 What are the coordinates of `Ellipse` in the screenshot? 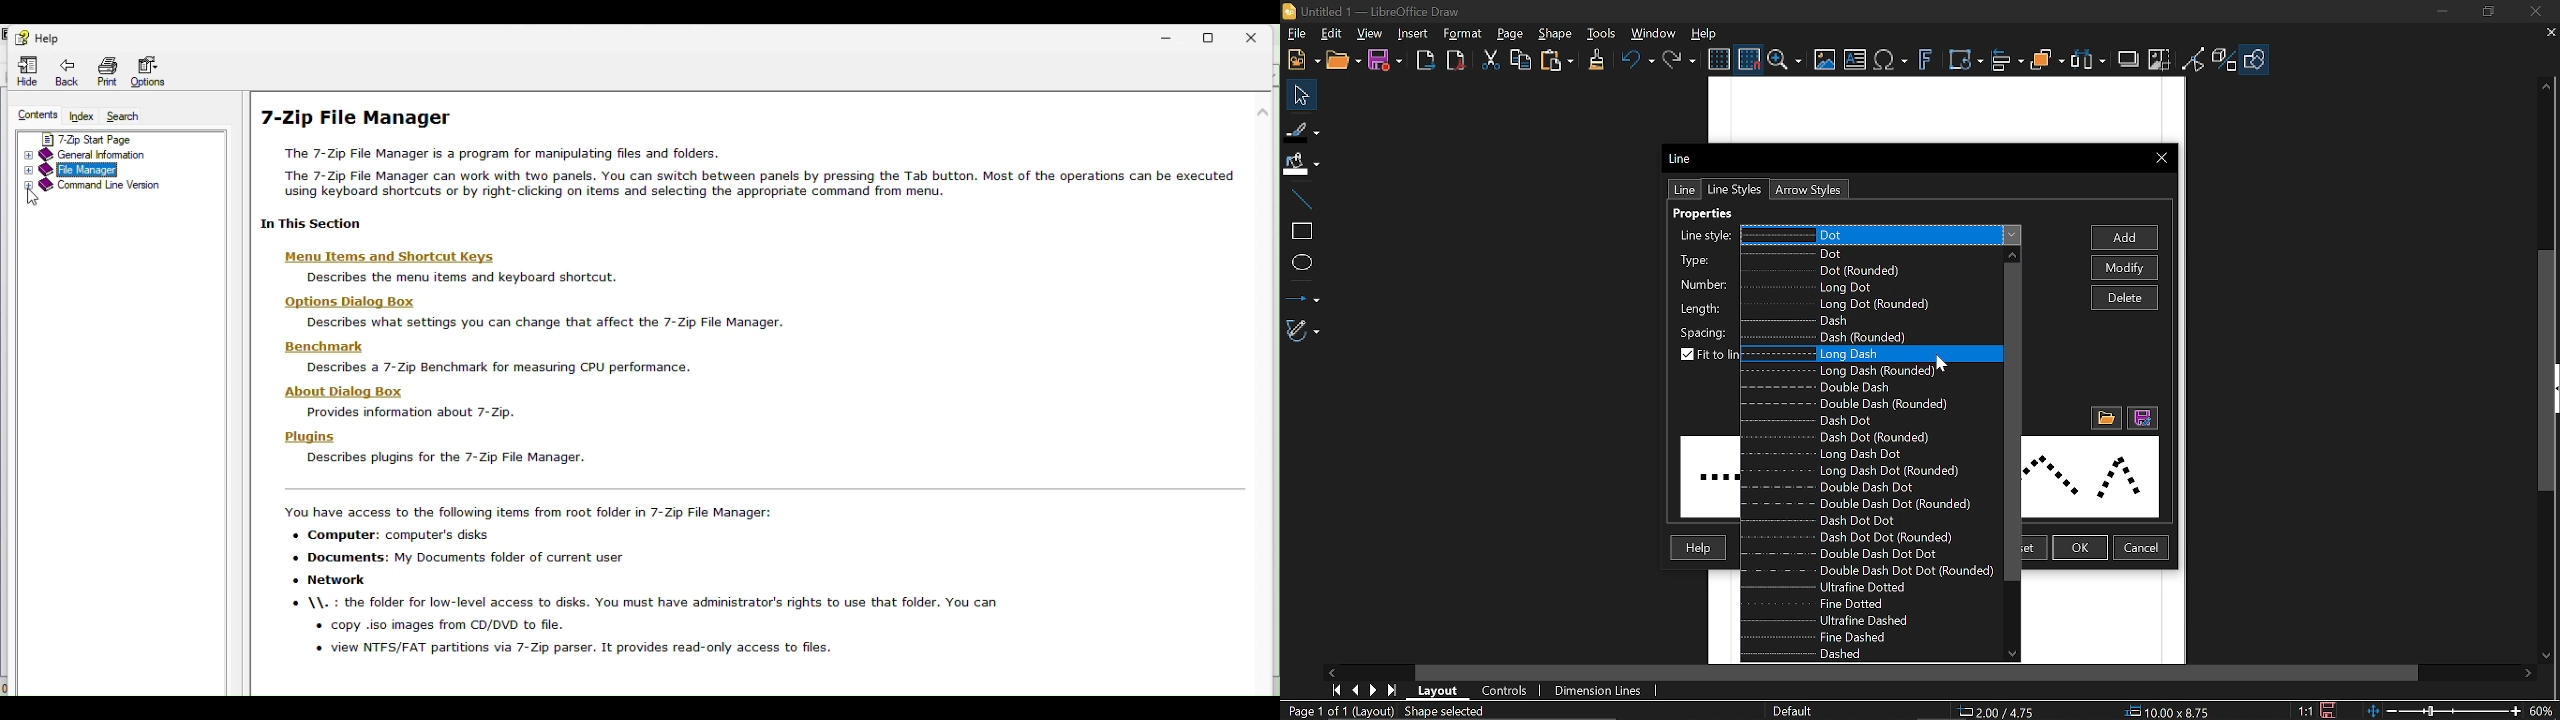 It's located at (1300, 261).